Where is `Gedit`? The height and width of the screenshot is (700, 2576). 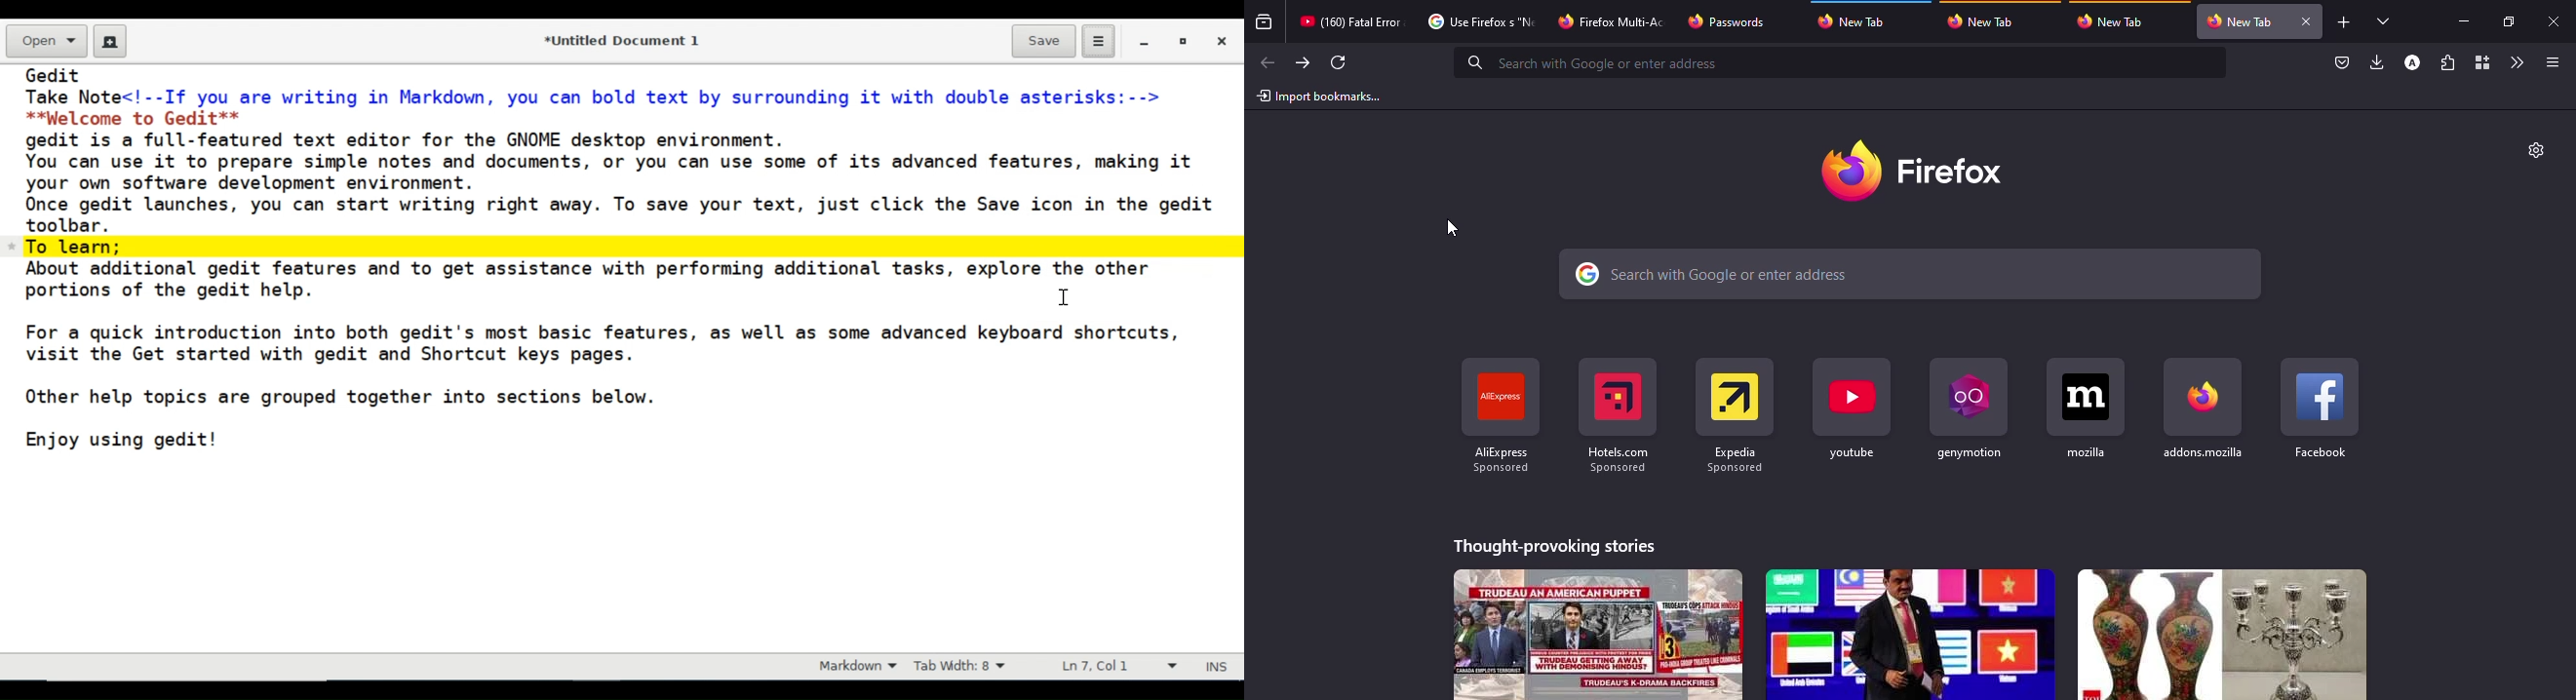
Gedit is located at coordinates (54, 75).